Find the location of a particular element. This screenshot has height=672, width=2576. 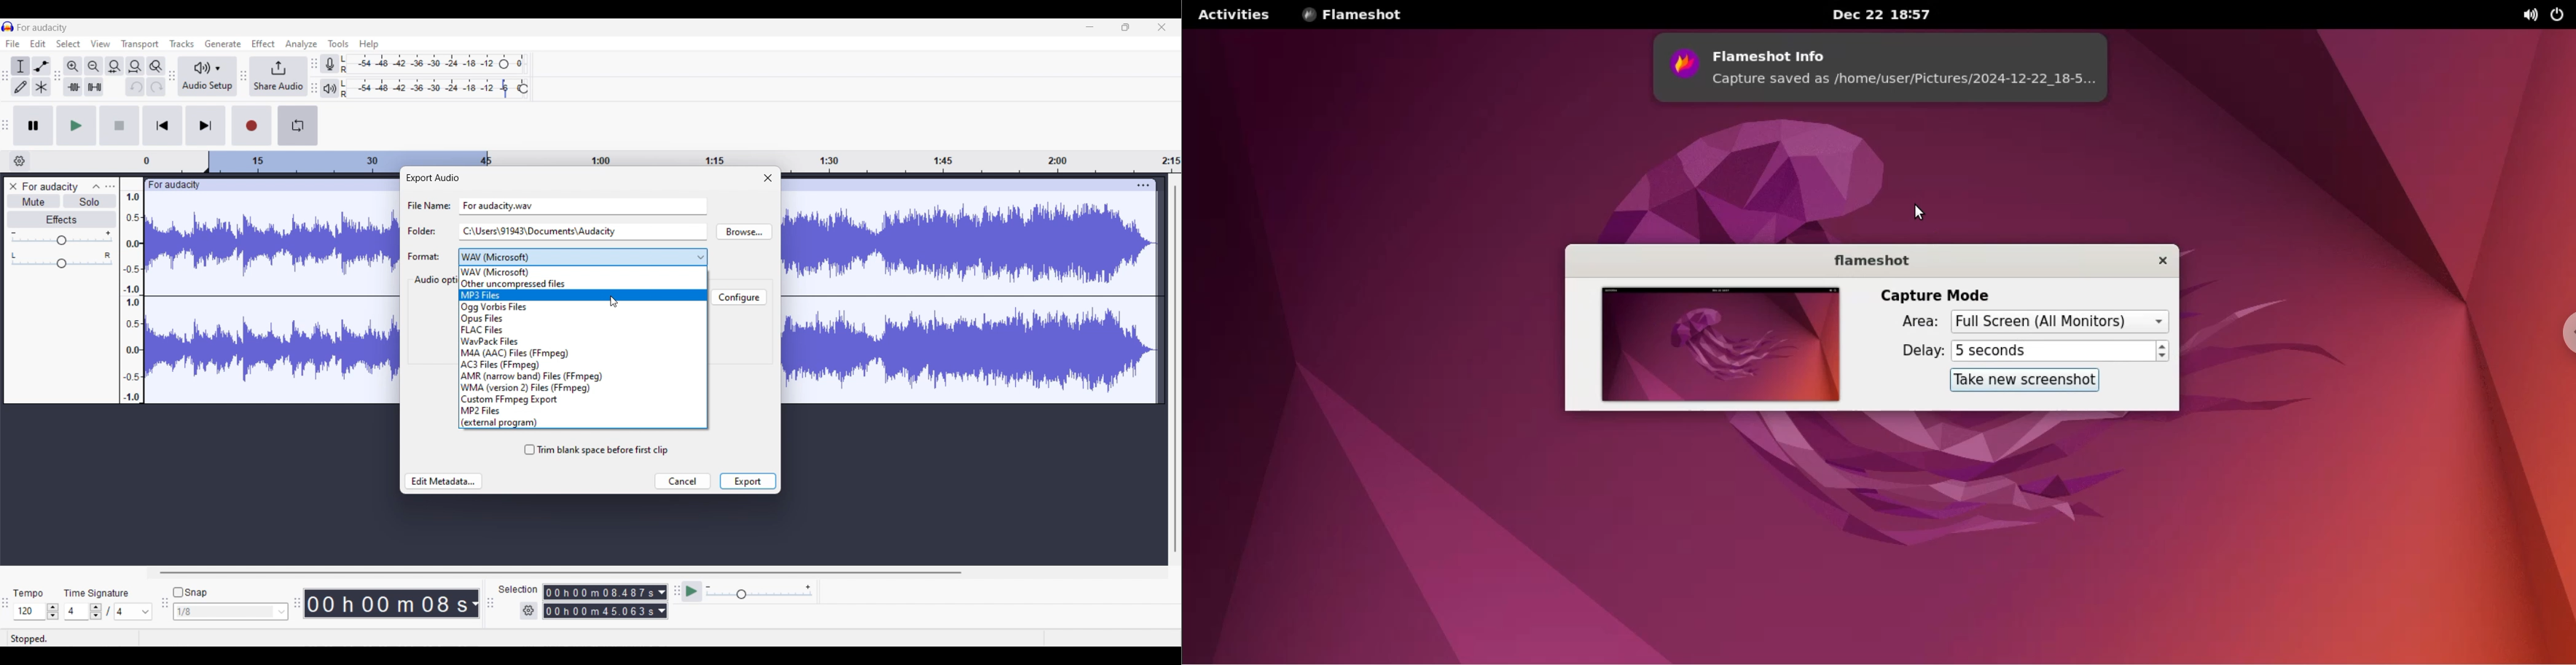

Trim audio outside selection is located at coordinates (73, 87).